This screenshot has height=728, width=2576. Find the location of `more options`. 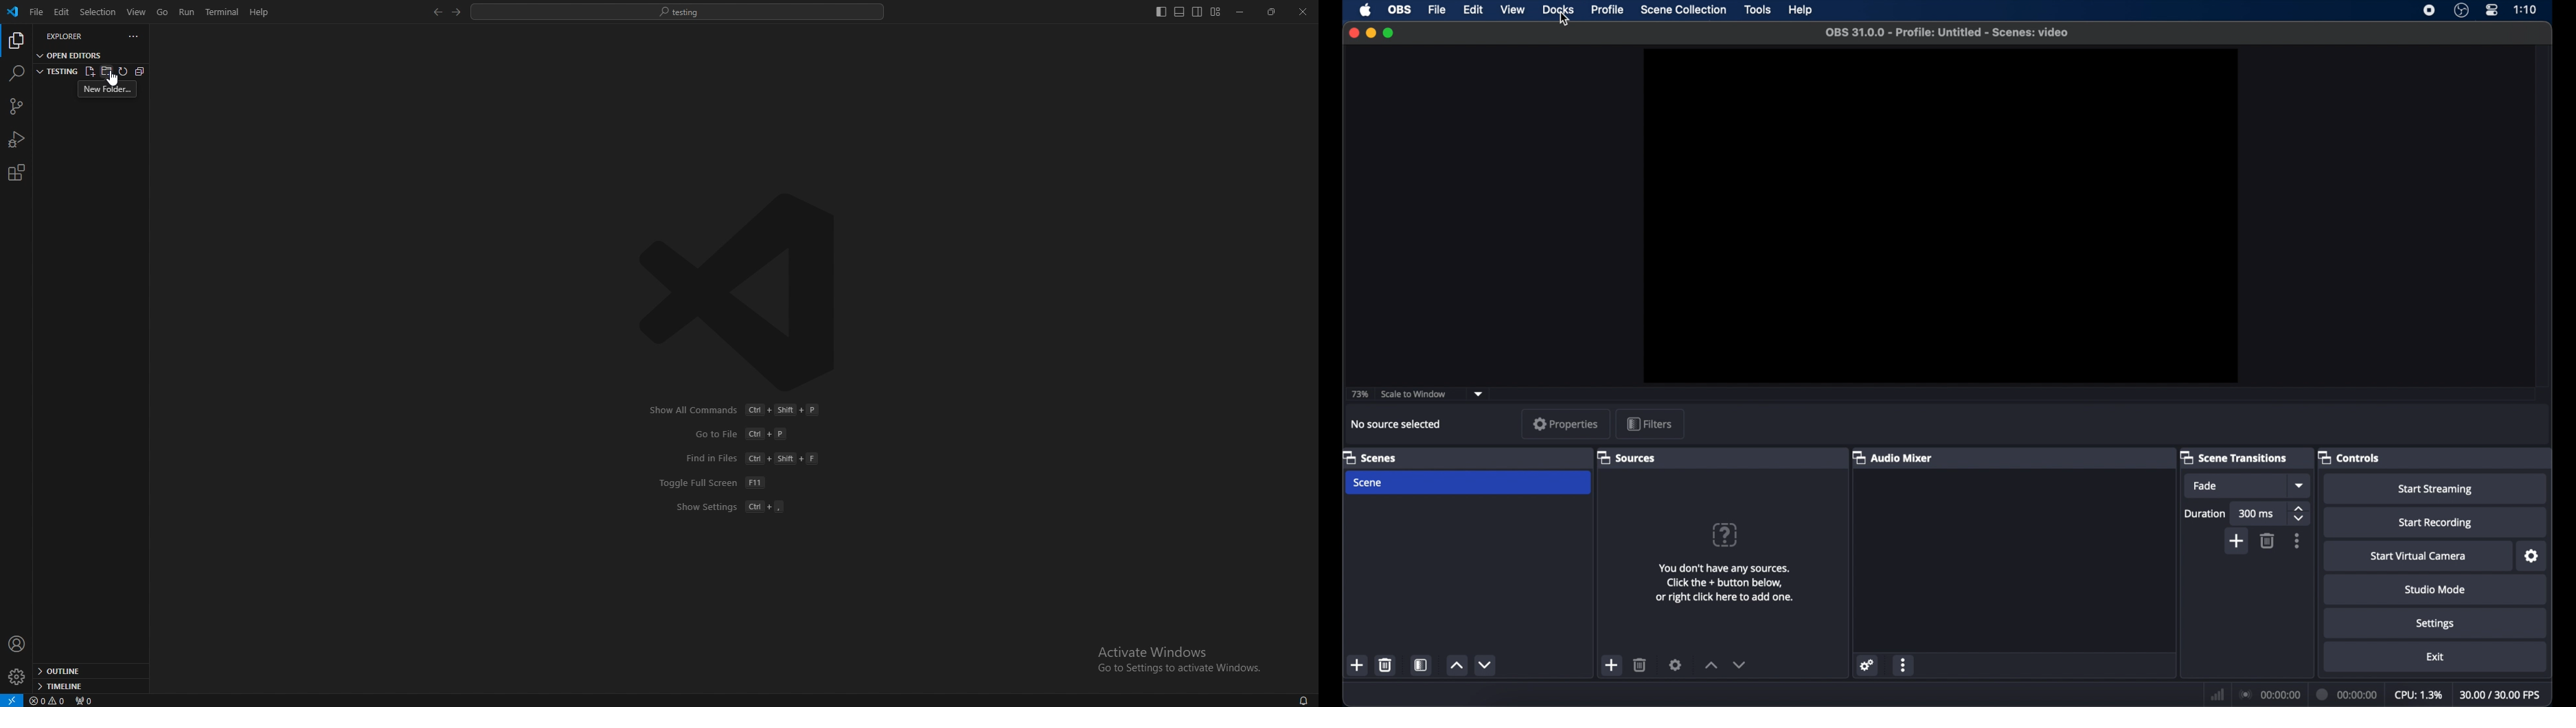

more options is located at coordinates (1904, 664).